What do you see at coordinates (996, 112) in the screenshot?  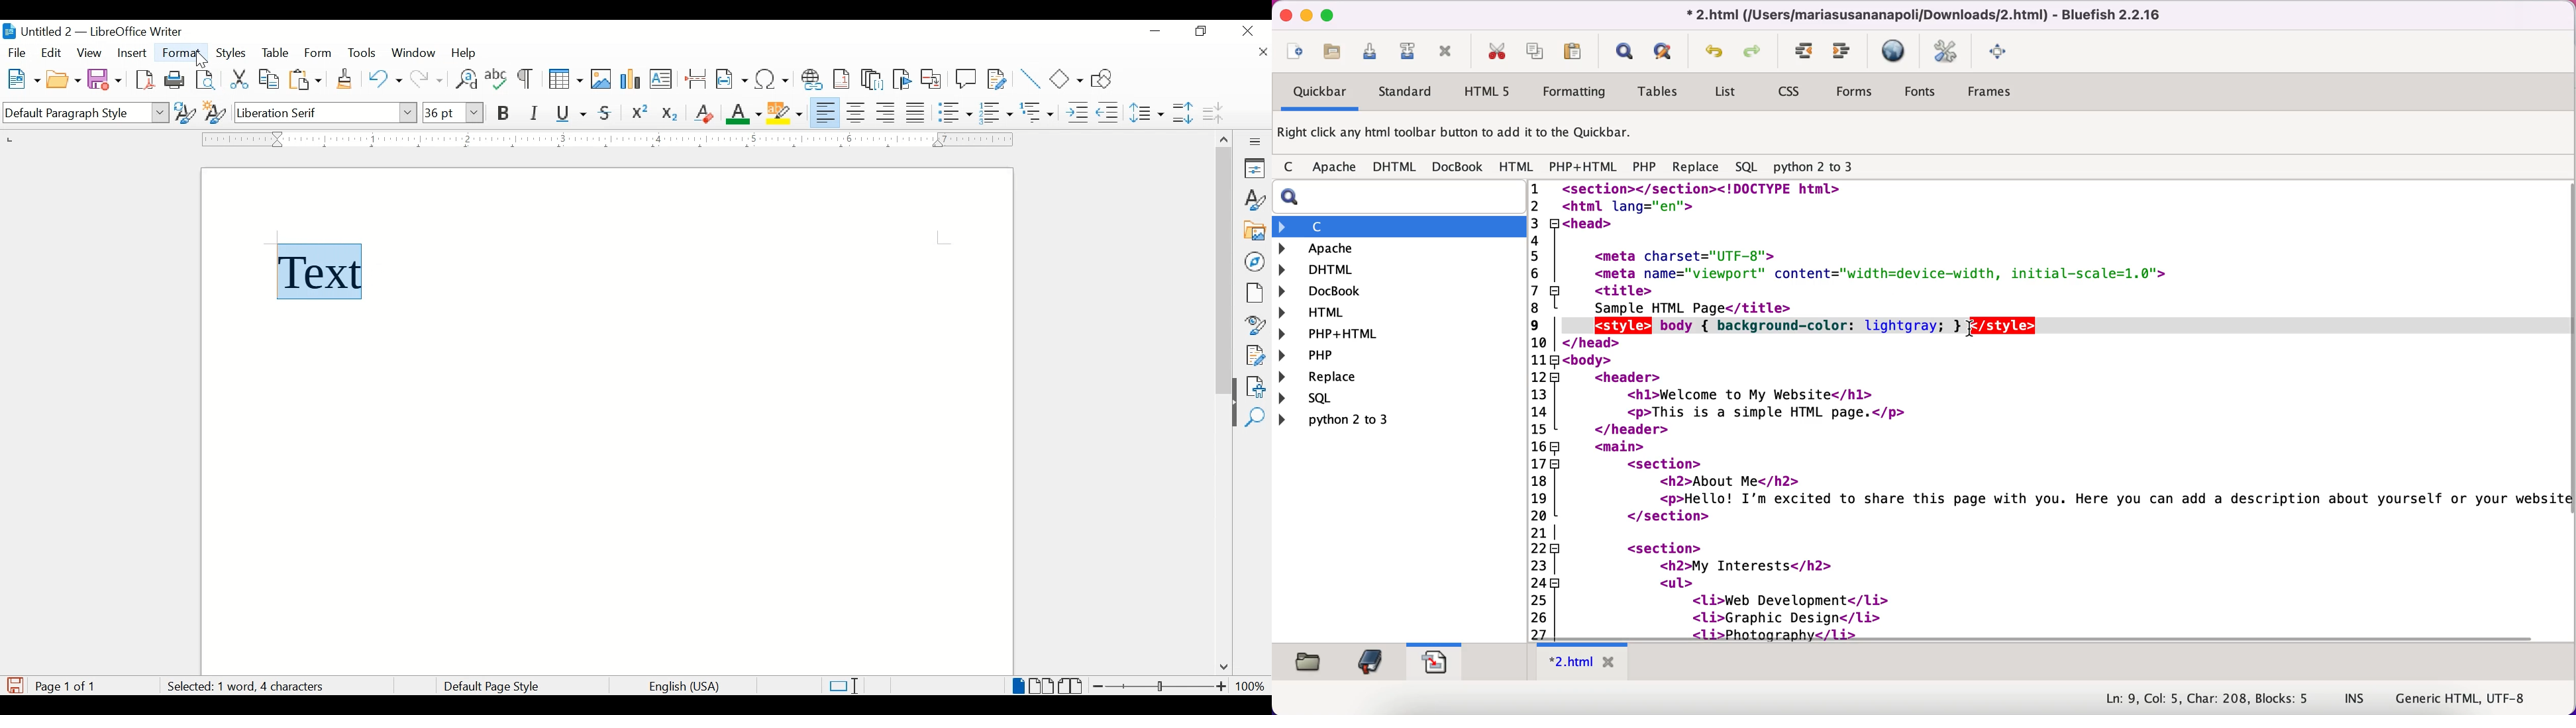 I see `toggle ordered list` at bounding box center [996, 112].